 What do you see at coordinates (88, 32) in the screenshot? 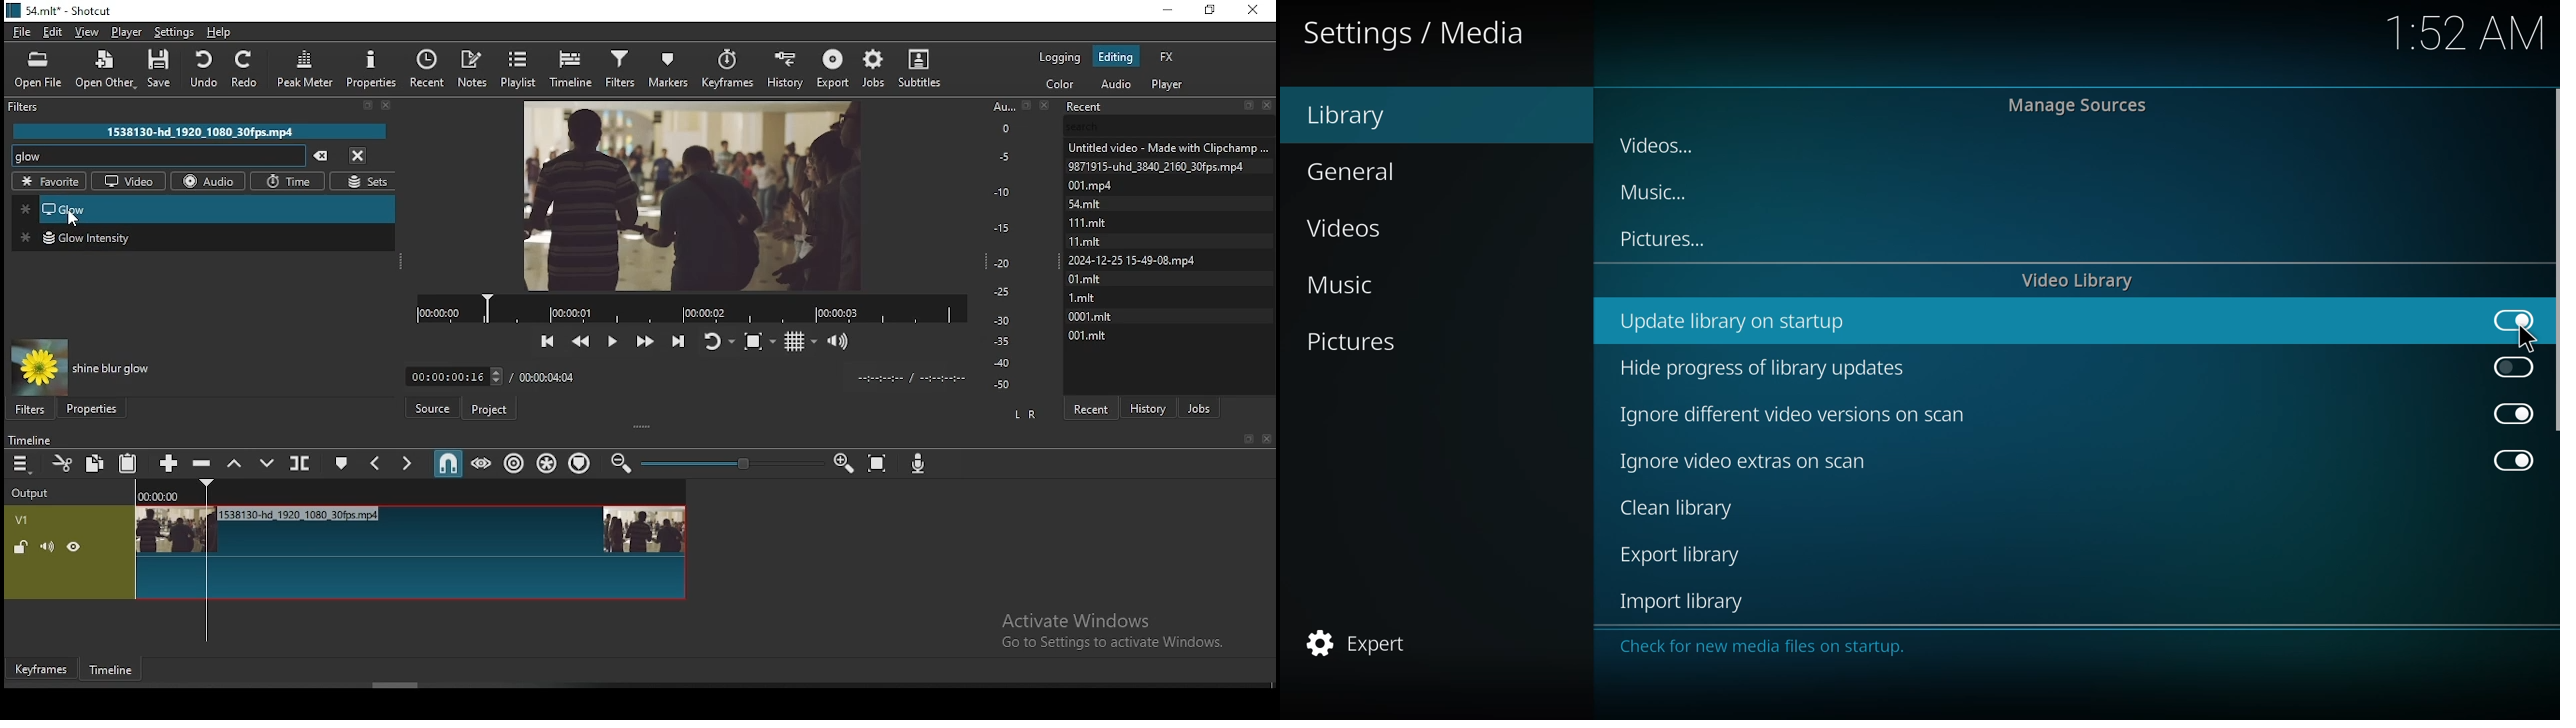
I see `view` at bounding box center [88, 32].